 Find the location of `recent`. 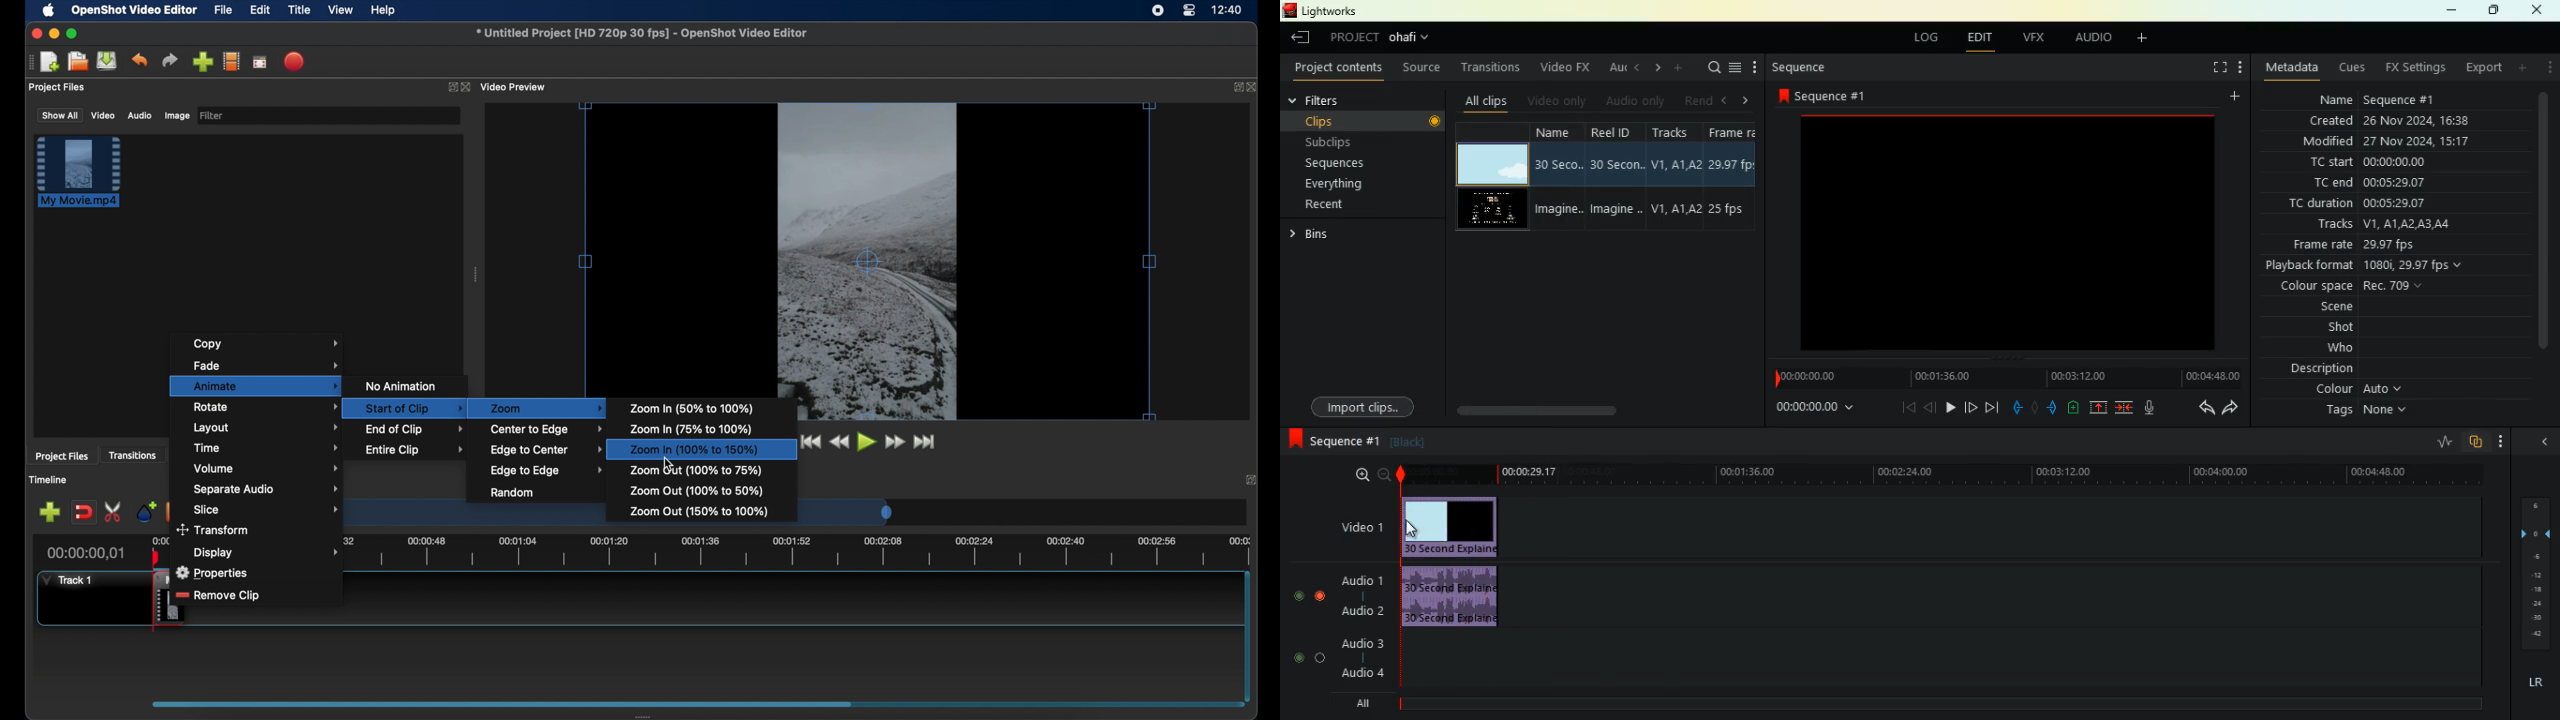

recent is located at coordinates (1341, 204).